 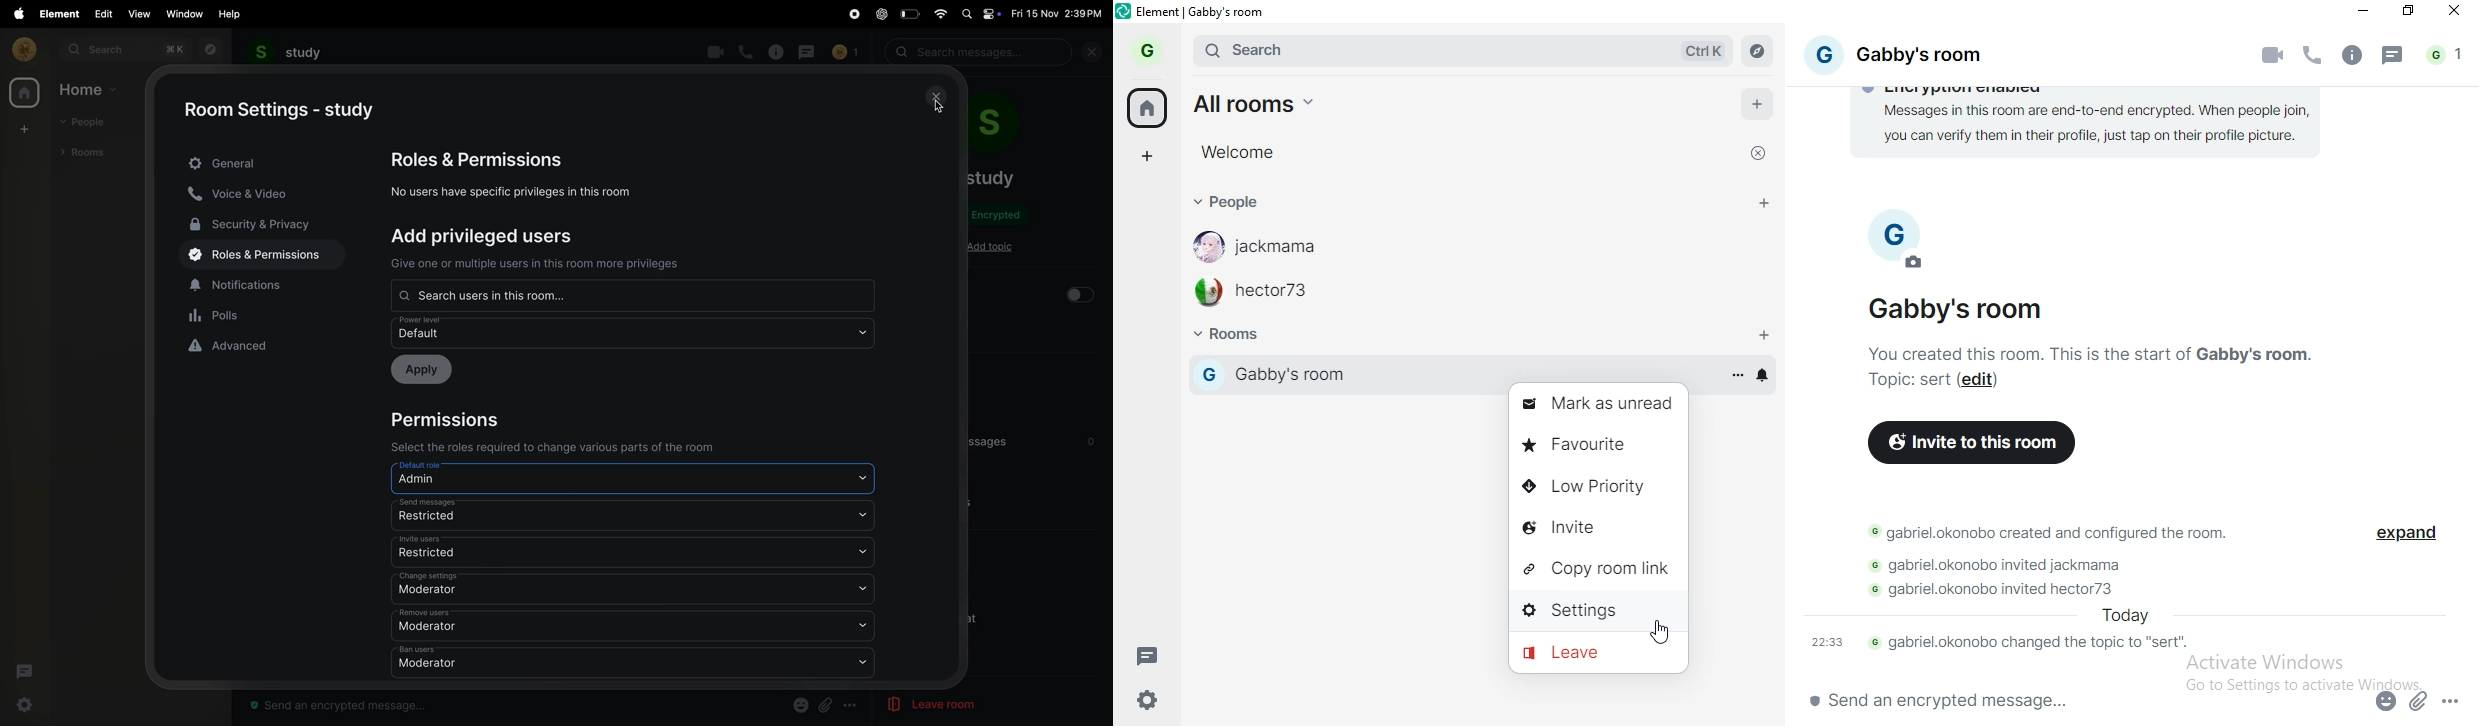 What do you see at coordinates (554, 448) in the screenshot?
I see `Select the roles required to change various parts of the room` at bounding box center [554, 448].